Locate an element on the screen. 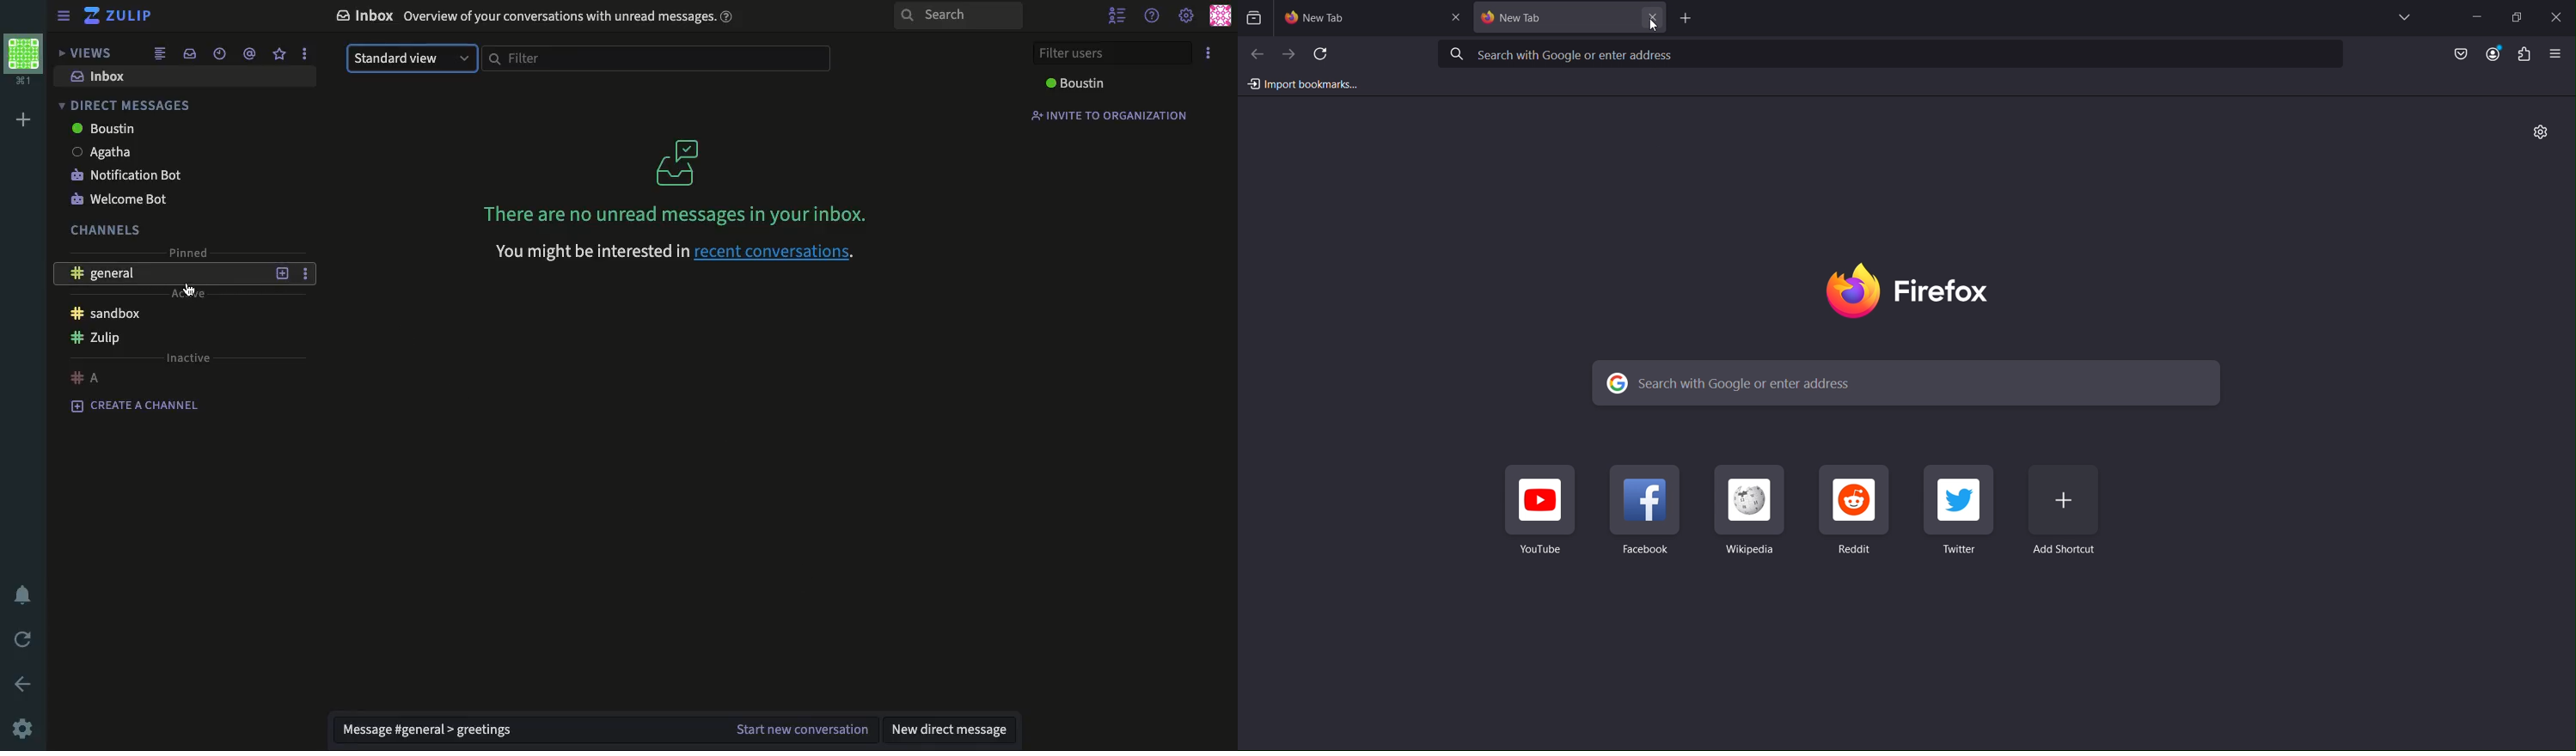  tagged is located at coordinates (248, 53).